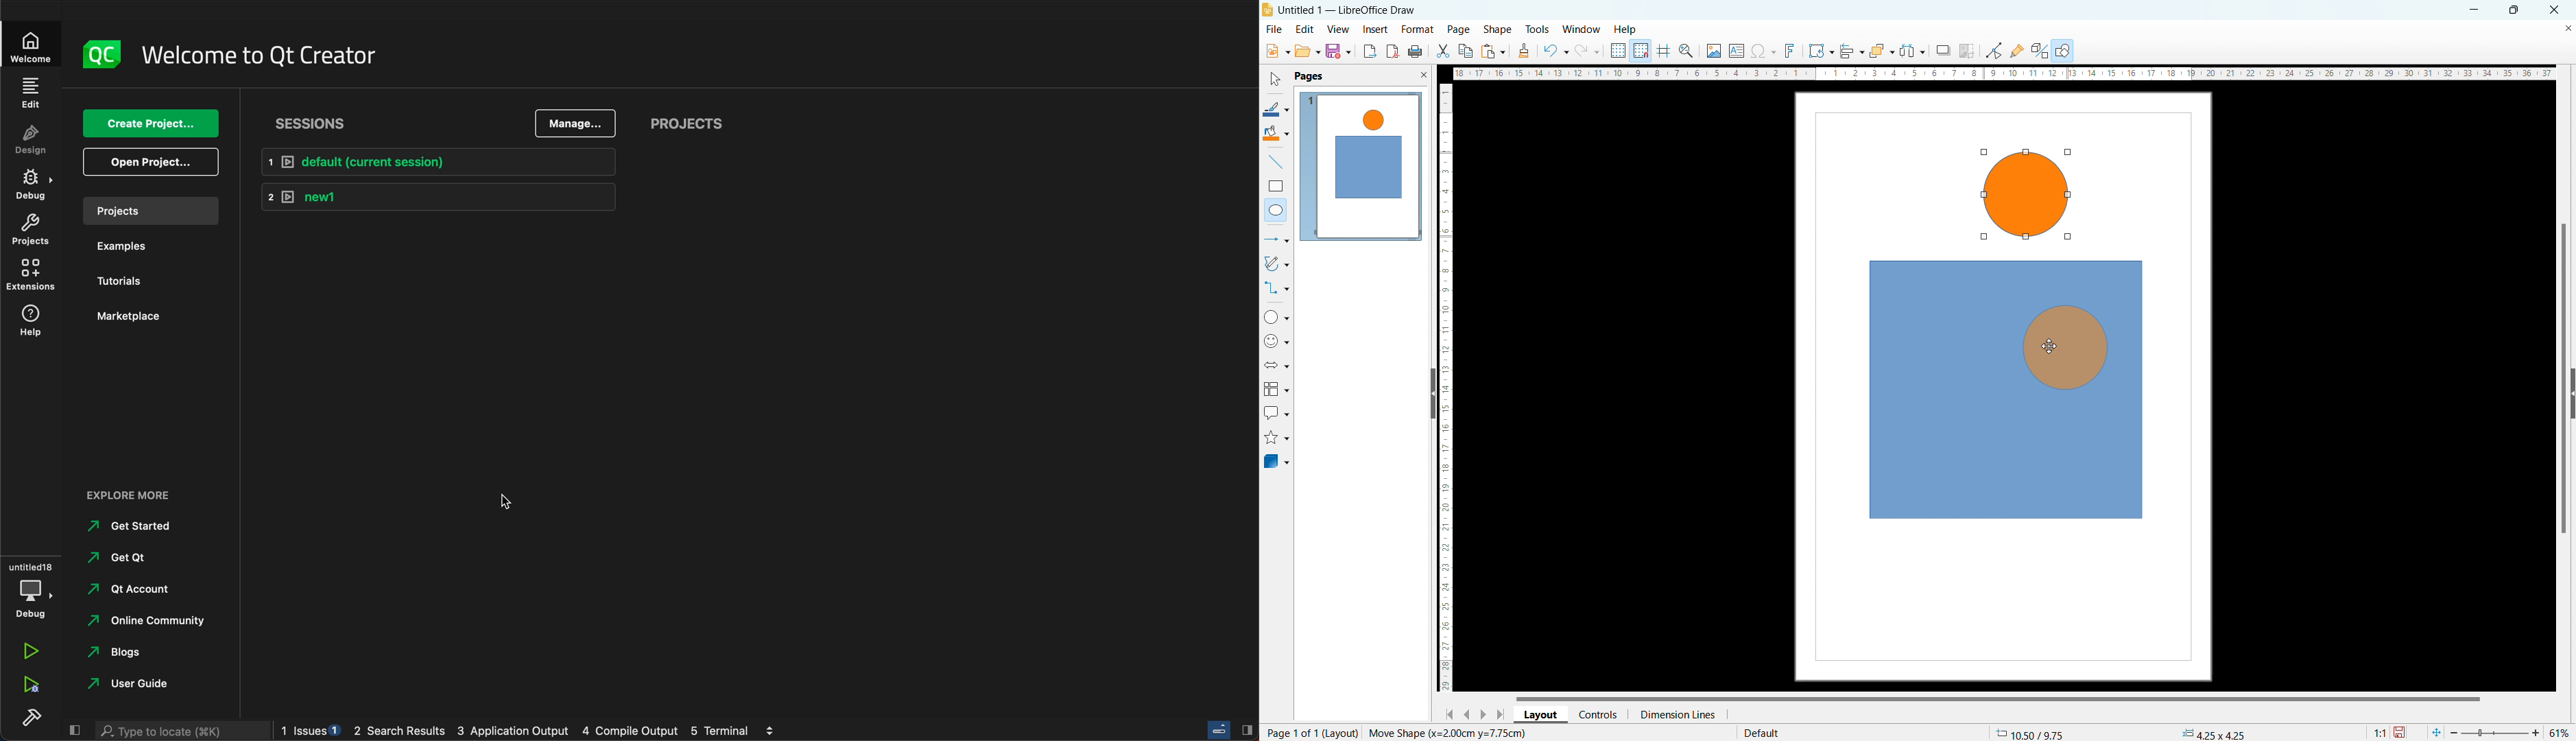 The height and width of the screenshot is (756, 2576). I want to click on current page, so click(1289, 732).